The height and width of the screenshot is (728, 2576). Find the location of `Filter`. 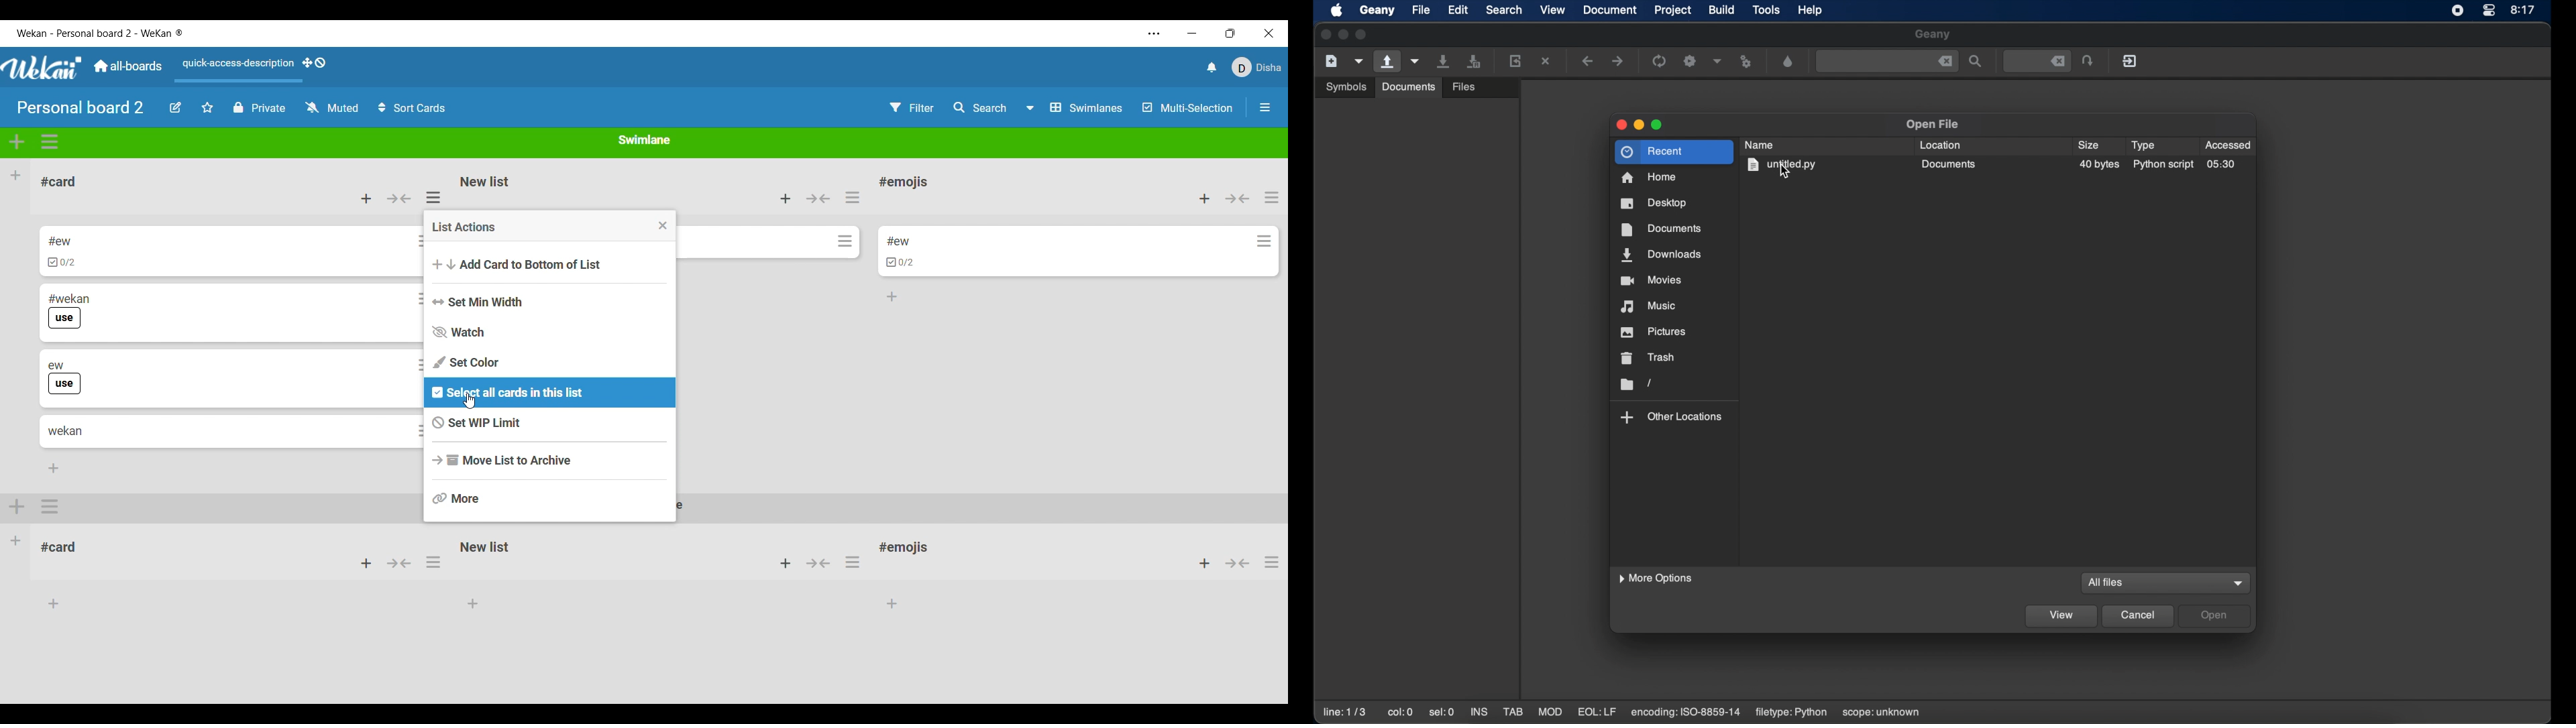

Filter is located at coordinates (912, 108).